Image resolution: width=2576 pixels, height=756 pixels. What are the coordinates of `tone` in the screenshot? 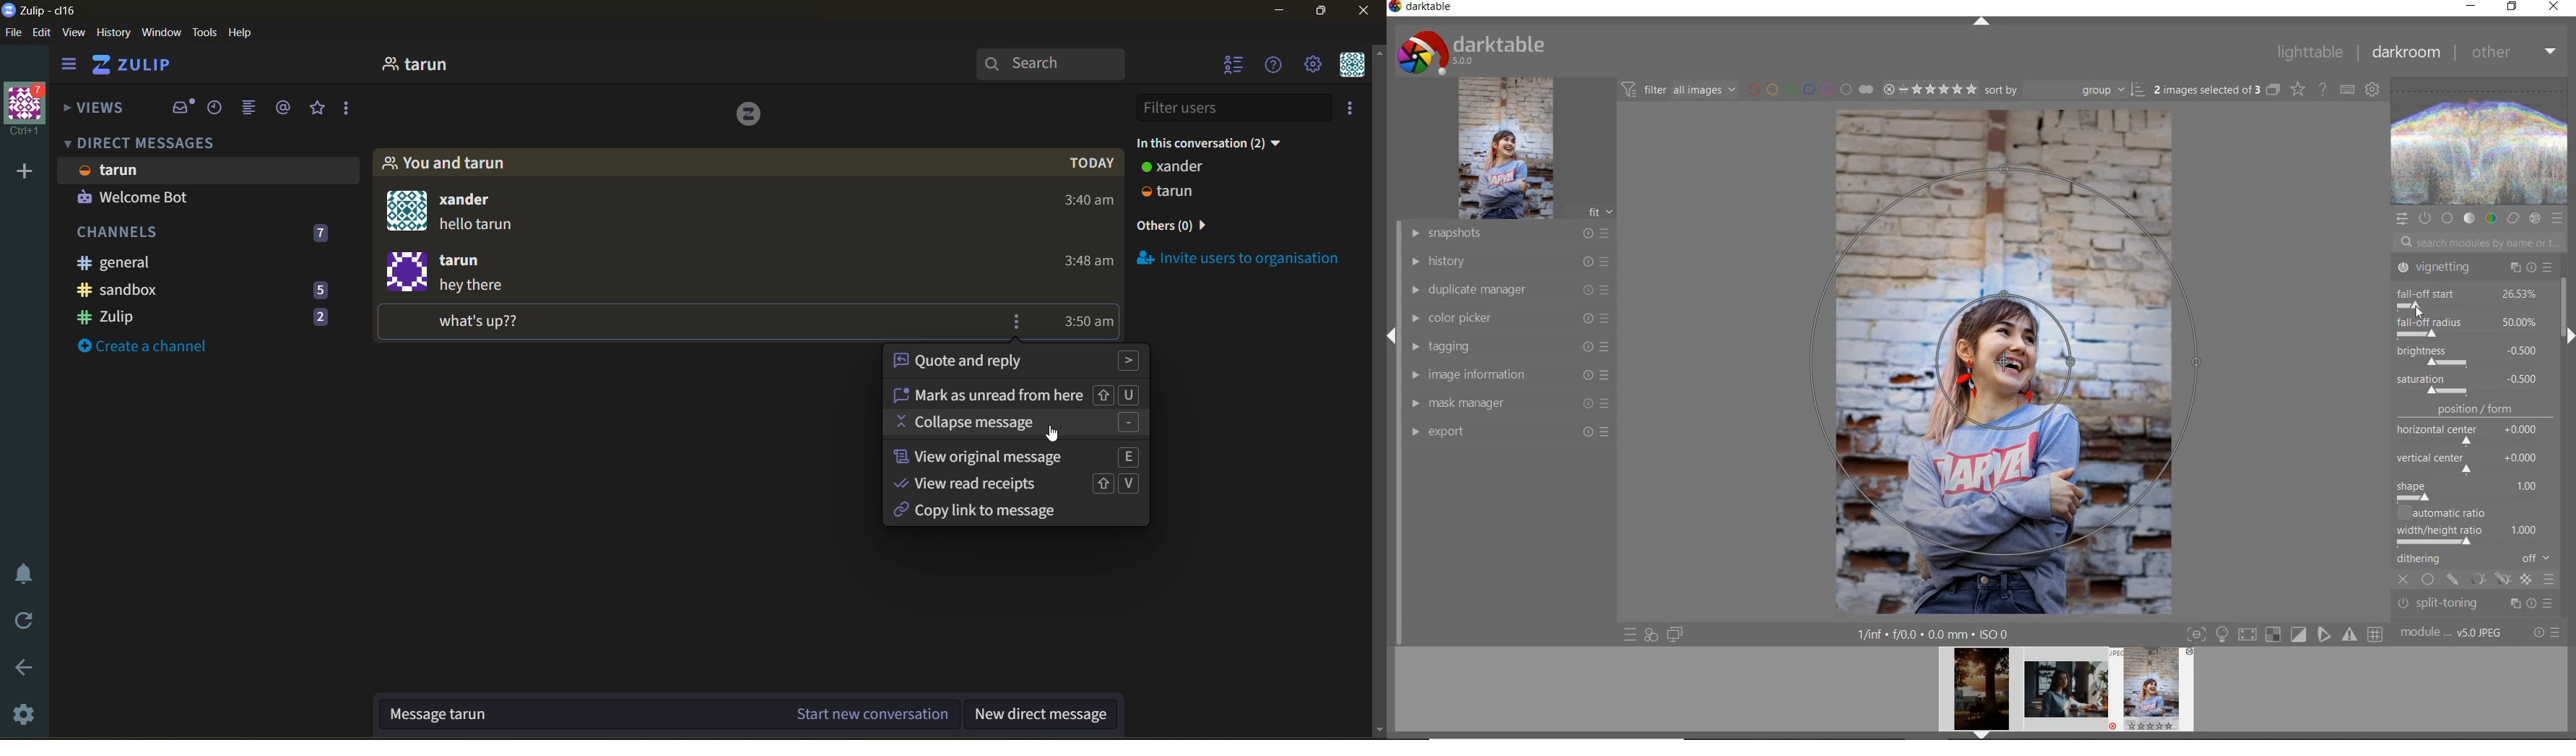 It's located at (2470, 219).